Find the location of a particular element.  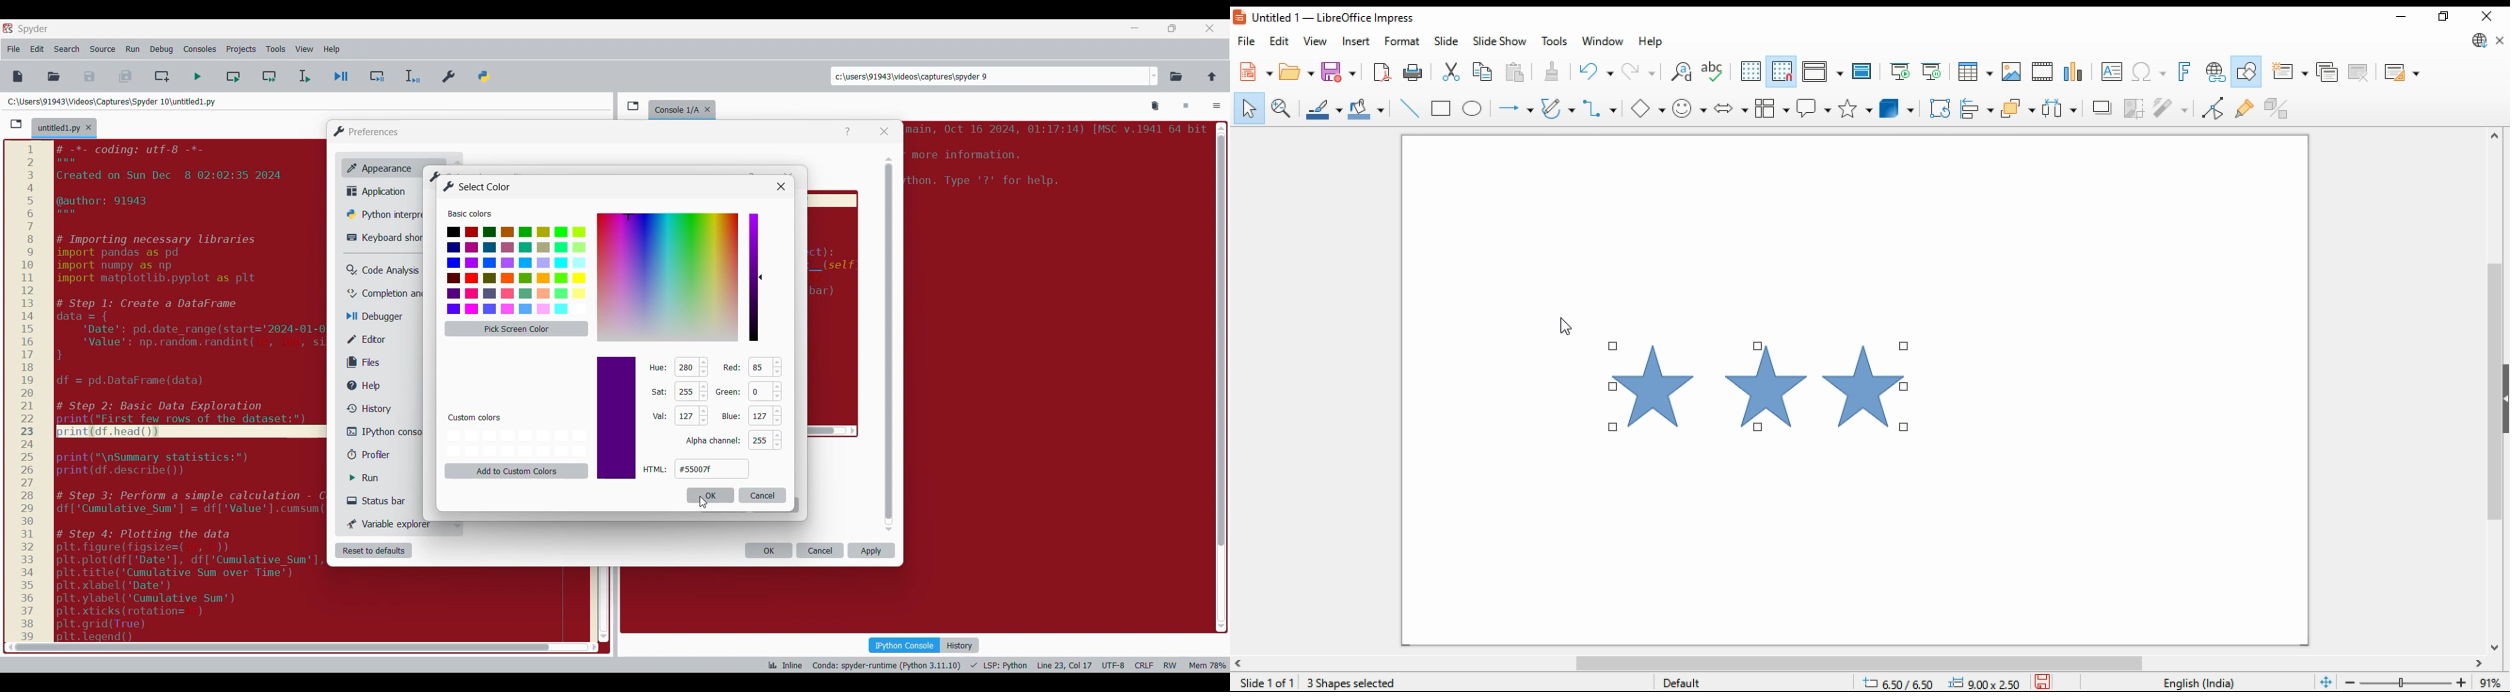

Increase/Decrease number is located at coordinates (704, 391).